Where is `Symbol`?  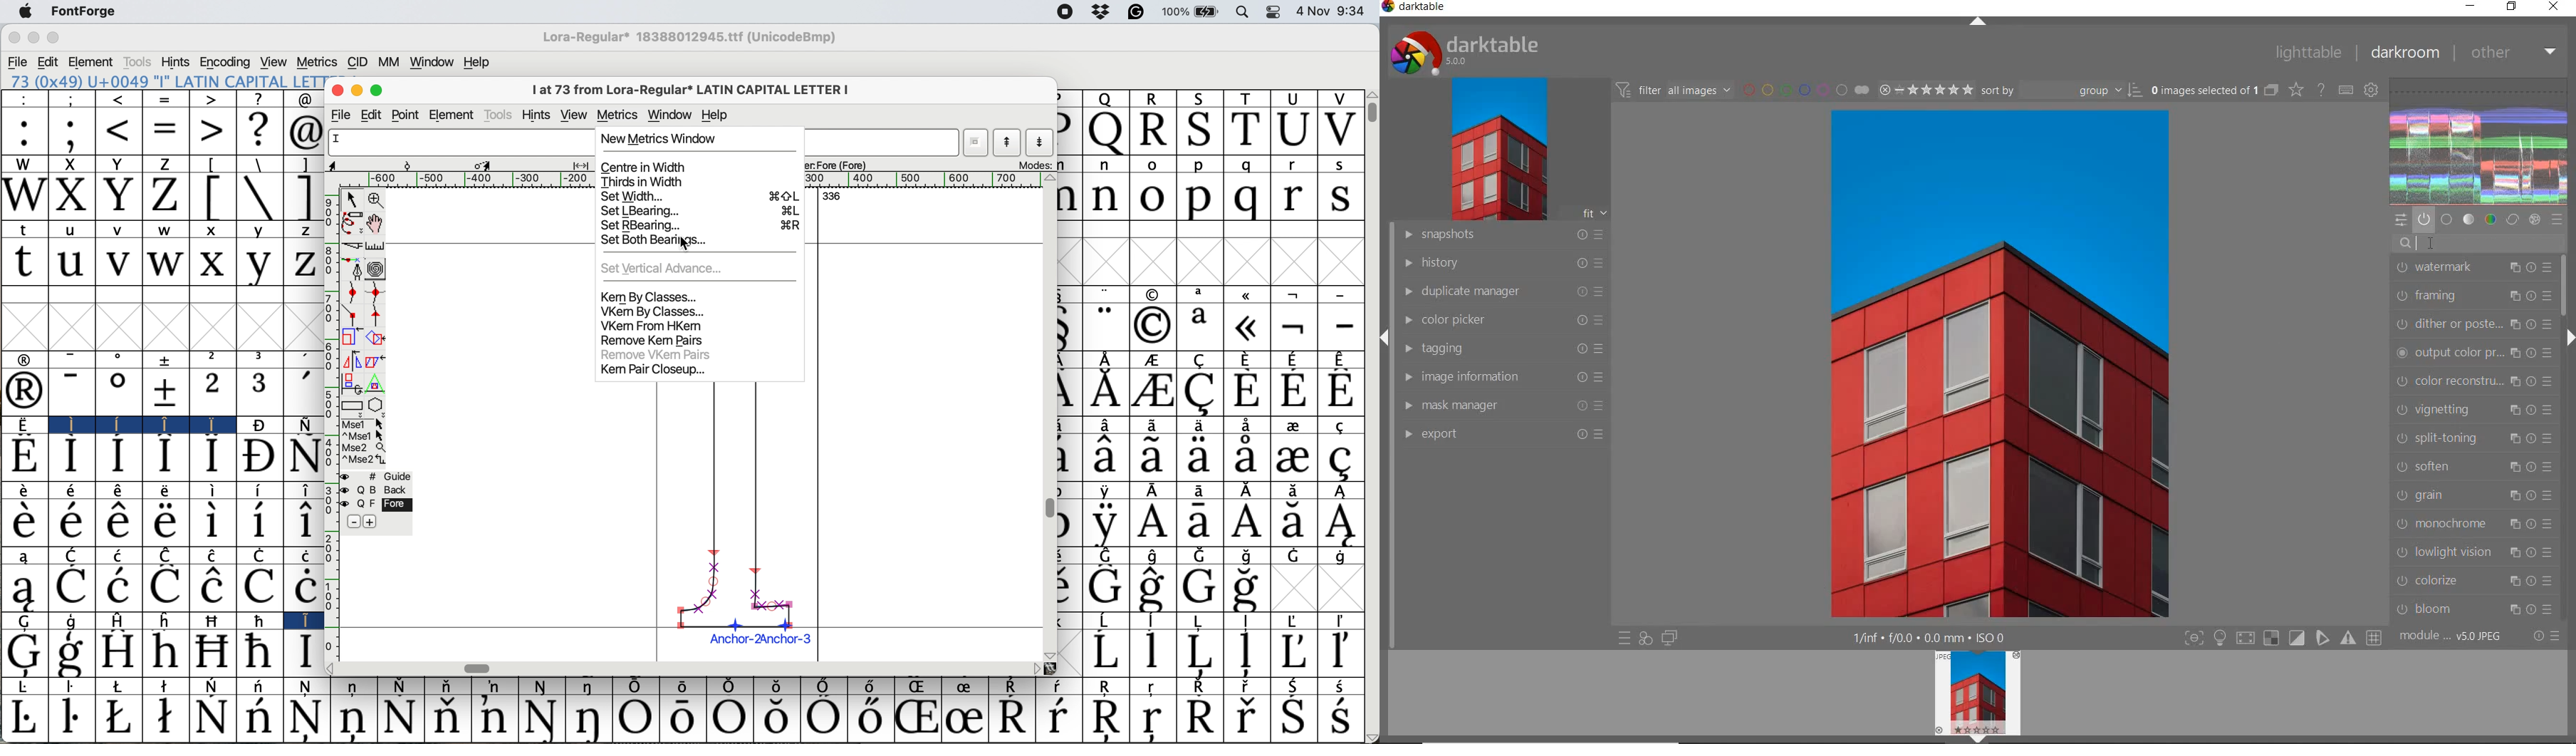 Symbol is located at coordinates (70, 521).